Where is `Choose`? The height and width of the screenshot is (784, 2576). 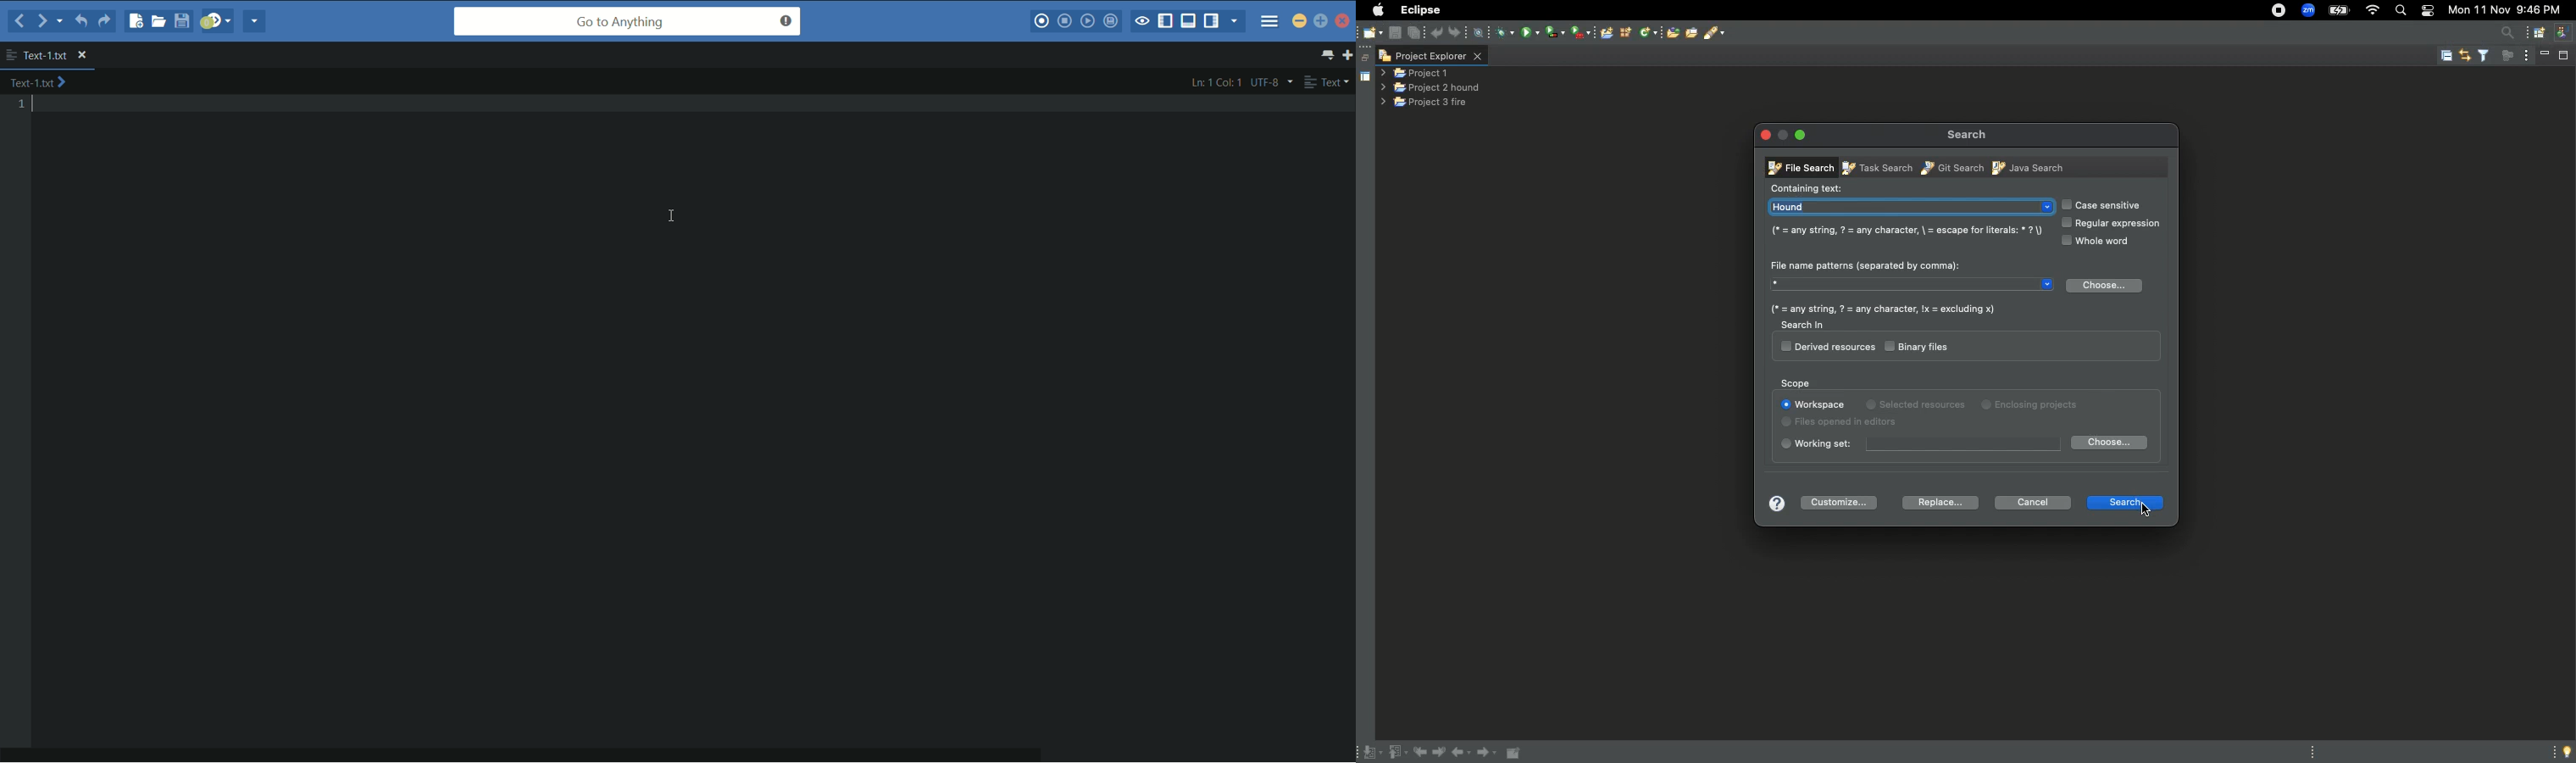 Choose is located at coordinates (2106, 287).